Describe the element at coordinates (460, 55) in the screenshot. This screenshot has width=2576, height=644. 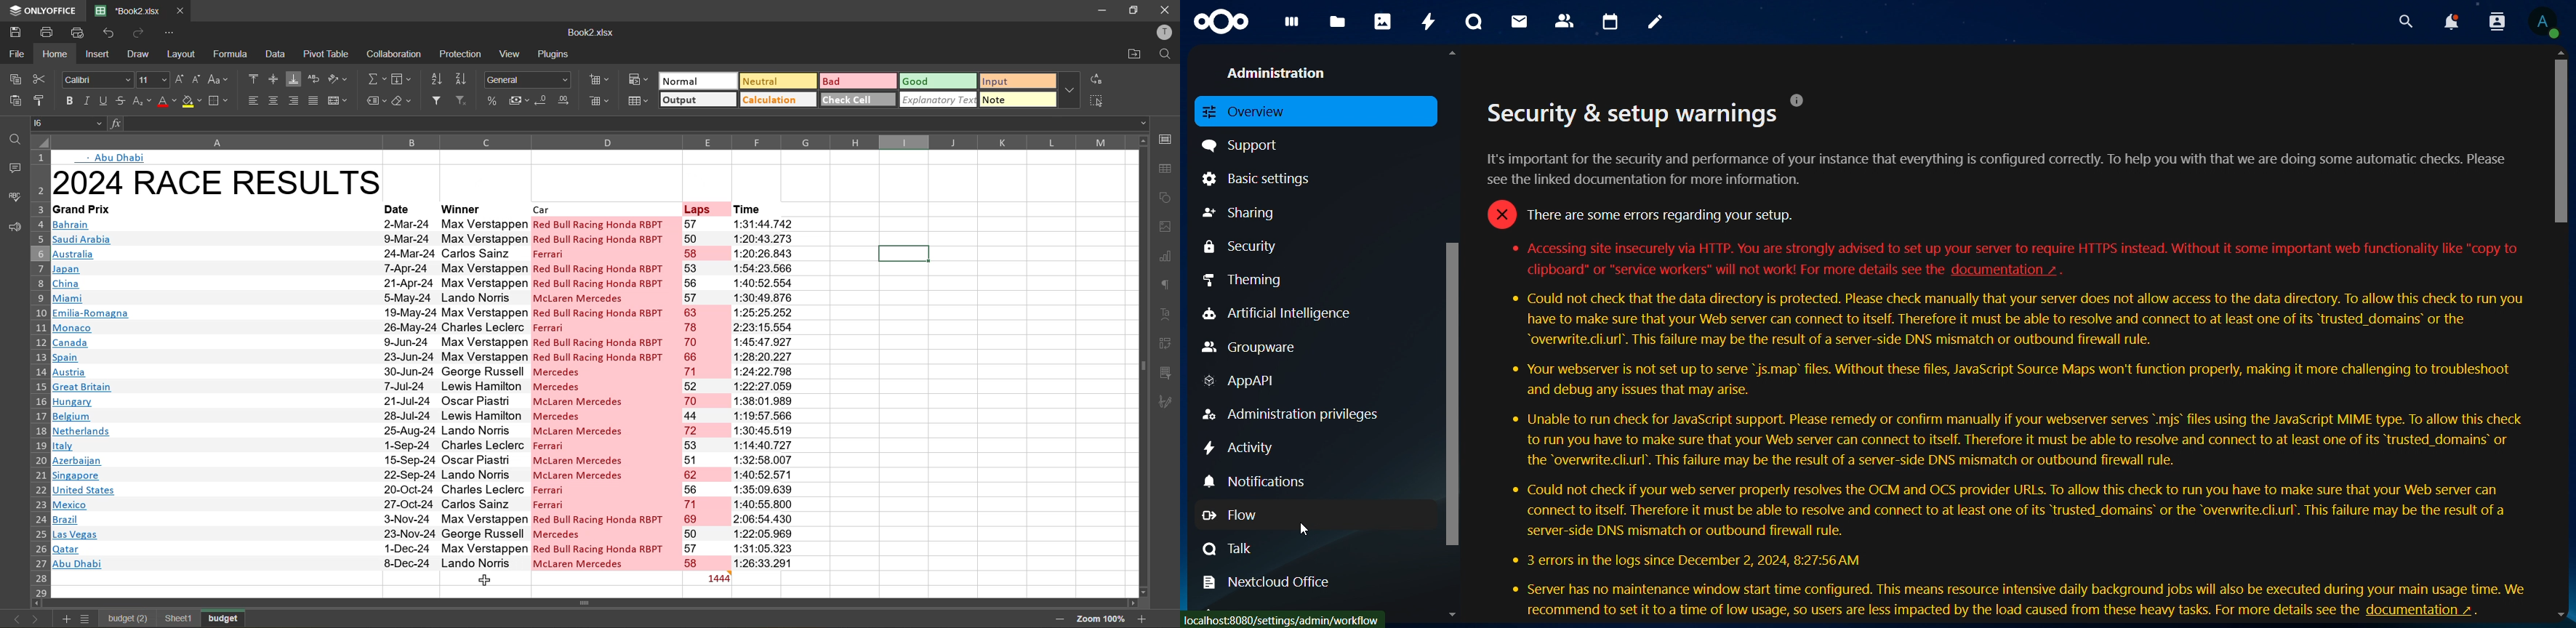
I see `protection` at that location.